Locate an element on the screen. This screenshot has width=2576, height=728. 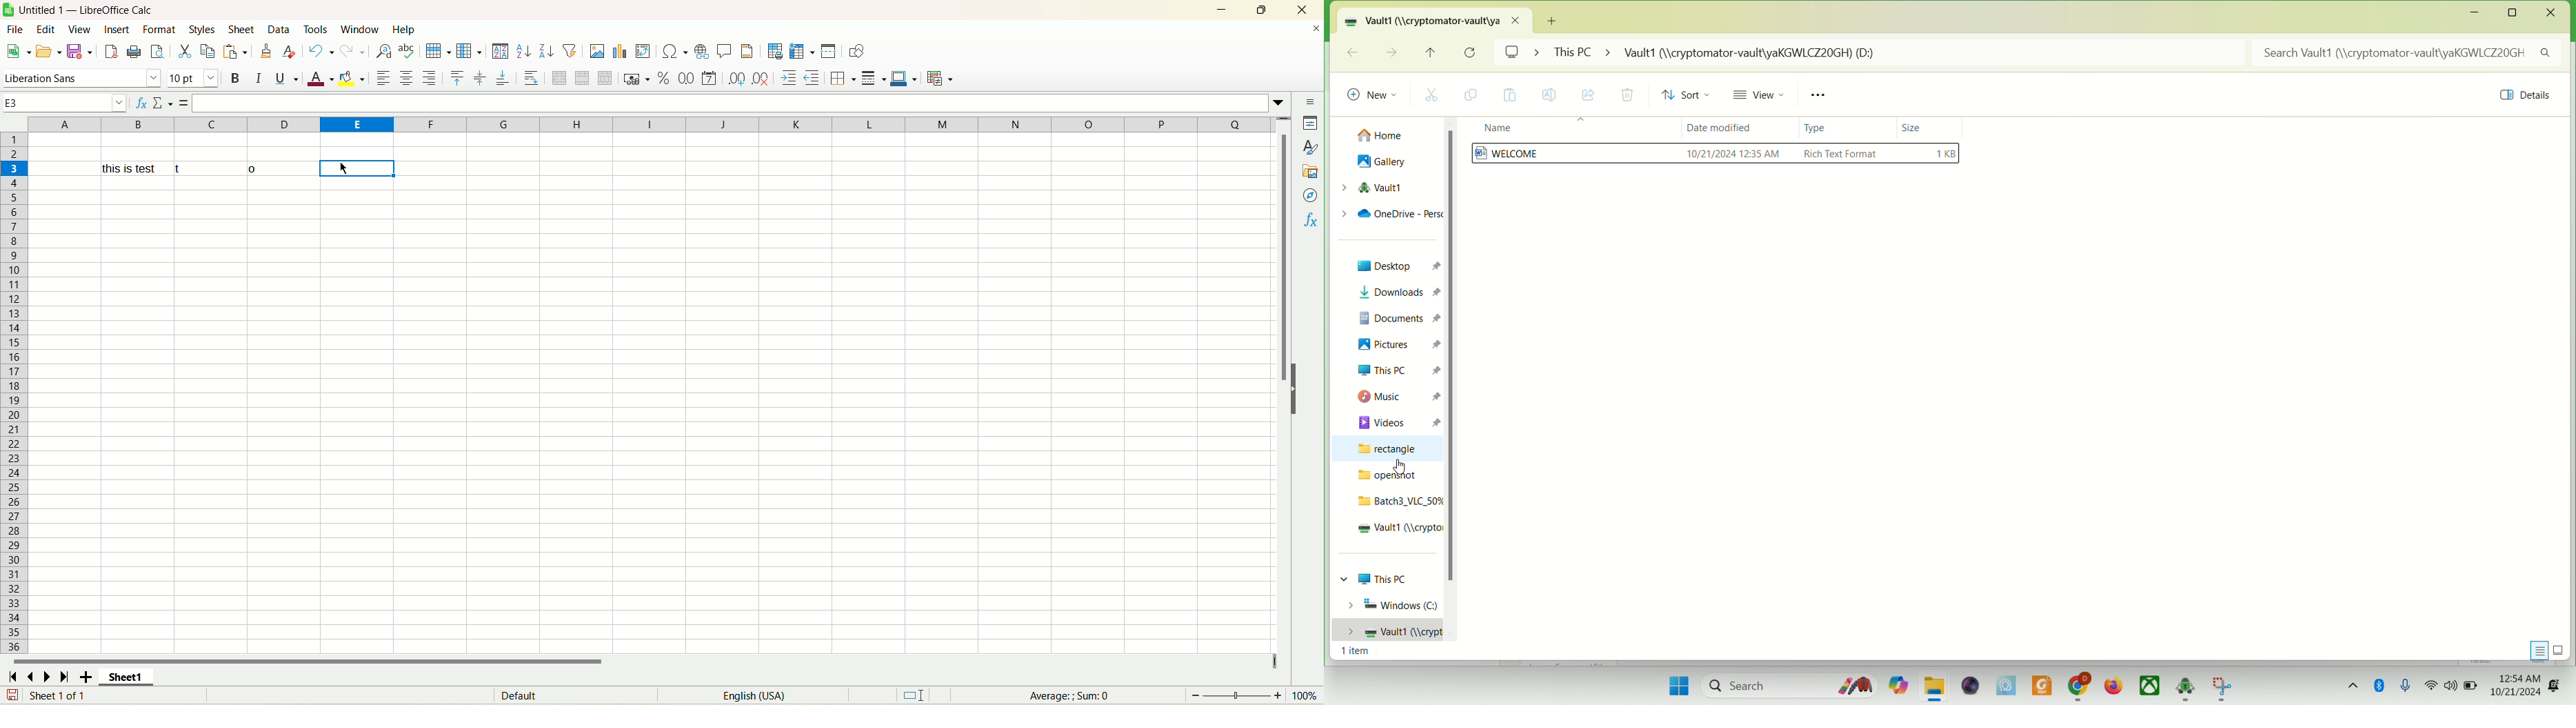
increase indent is located at coordinates (789, 79).